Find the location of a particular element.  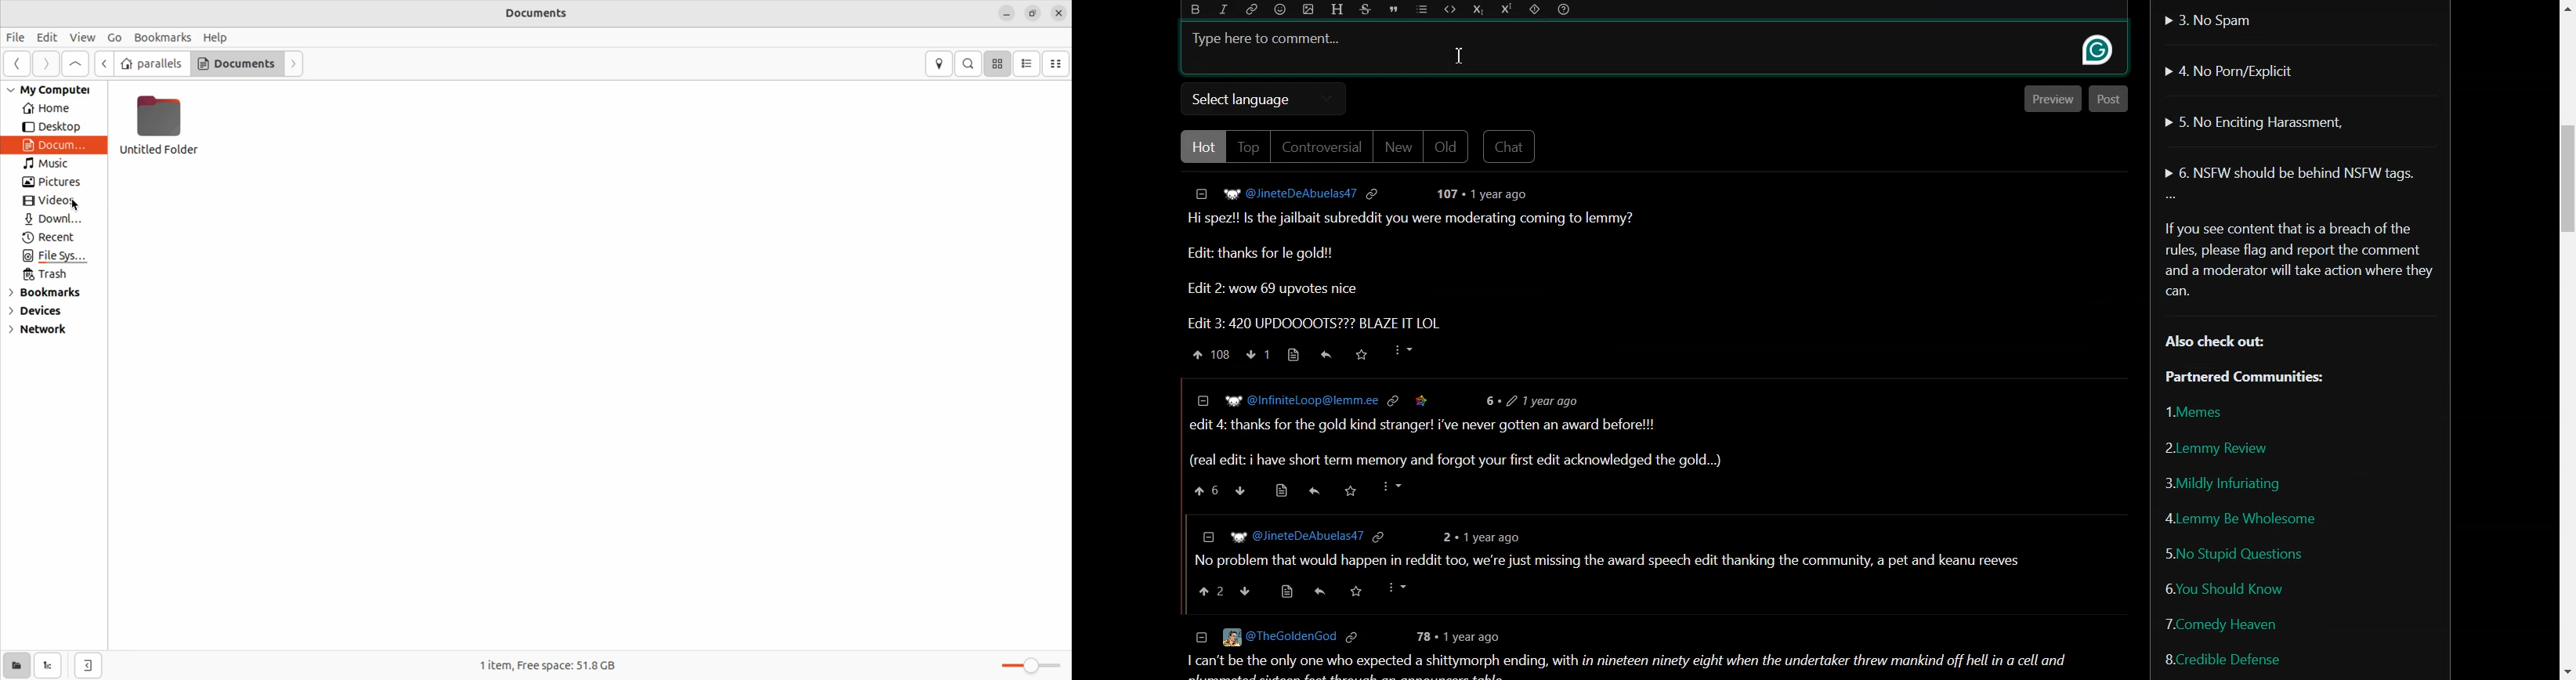

Lemmy Be Wholesome is located at coordinates (2240, 518).